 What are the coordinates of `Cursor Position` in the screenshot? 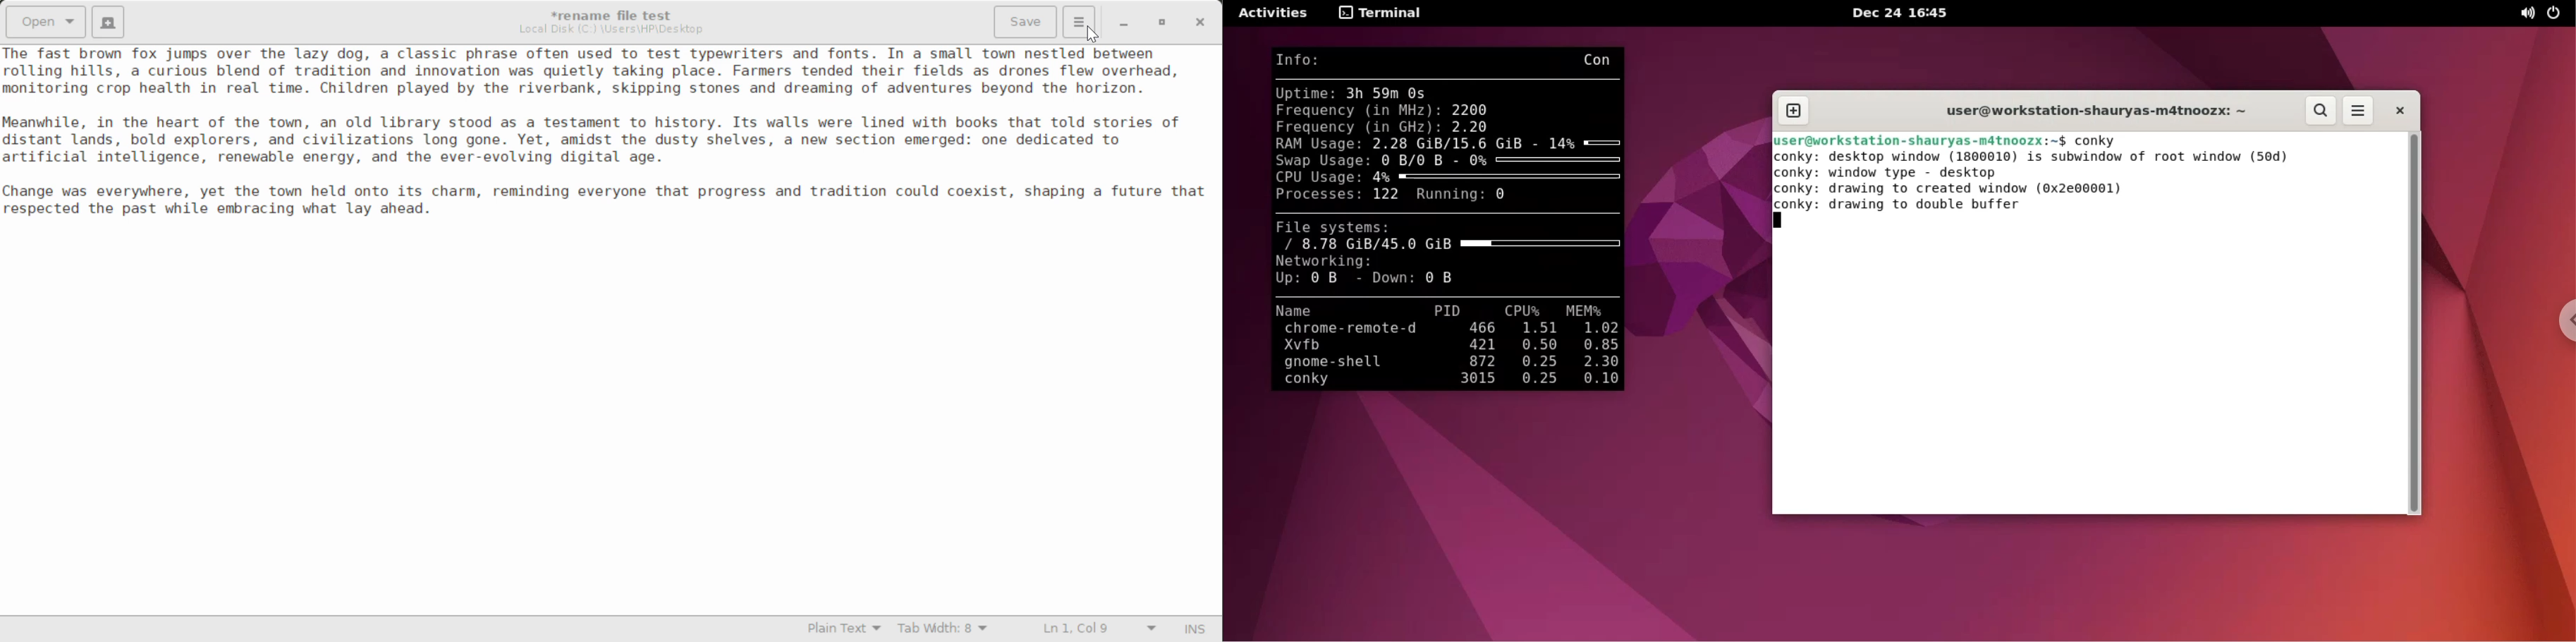 It's located at (1090, 32).